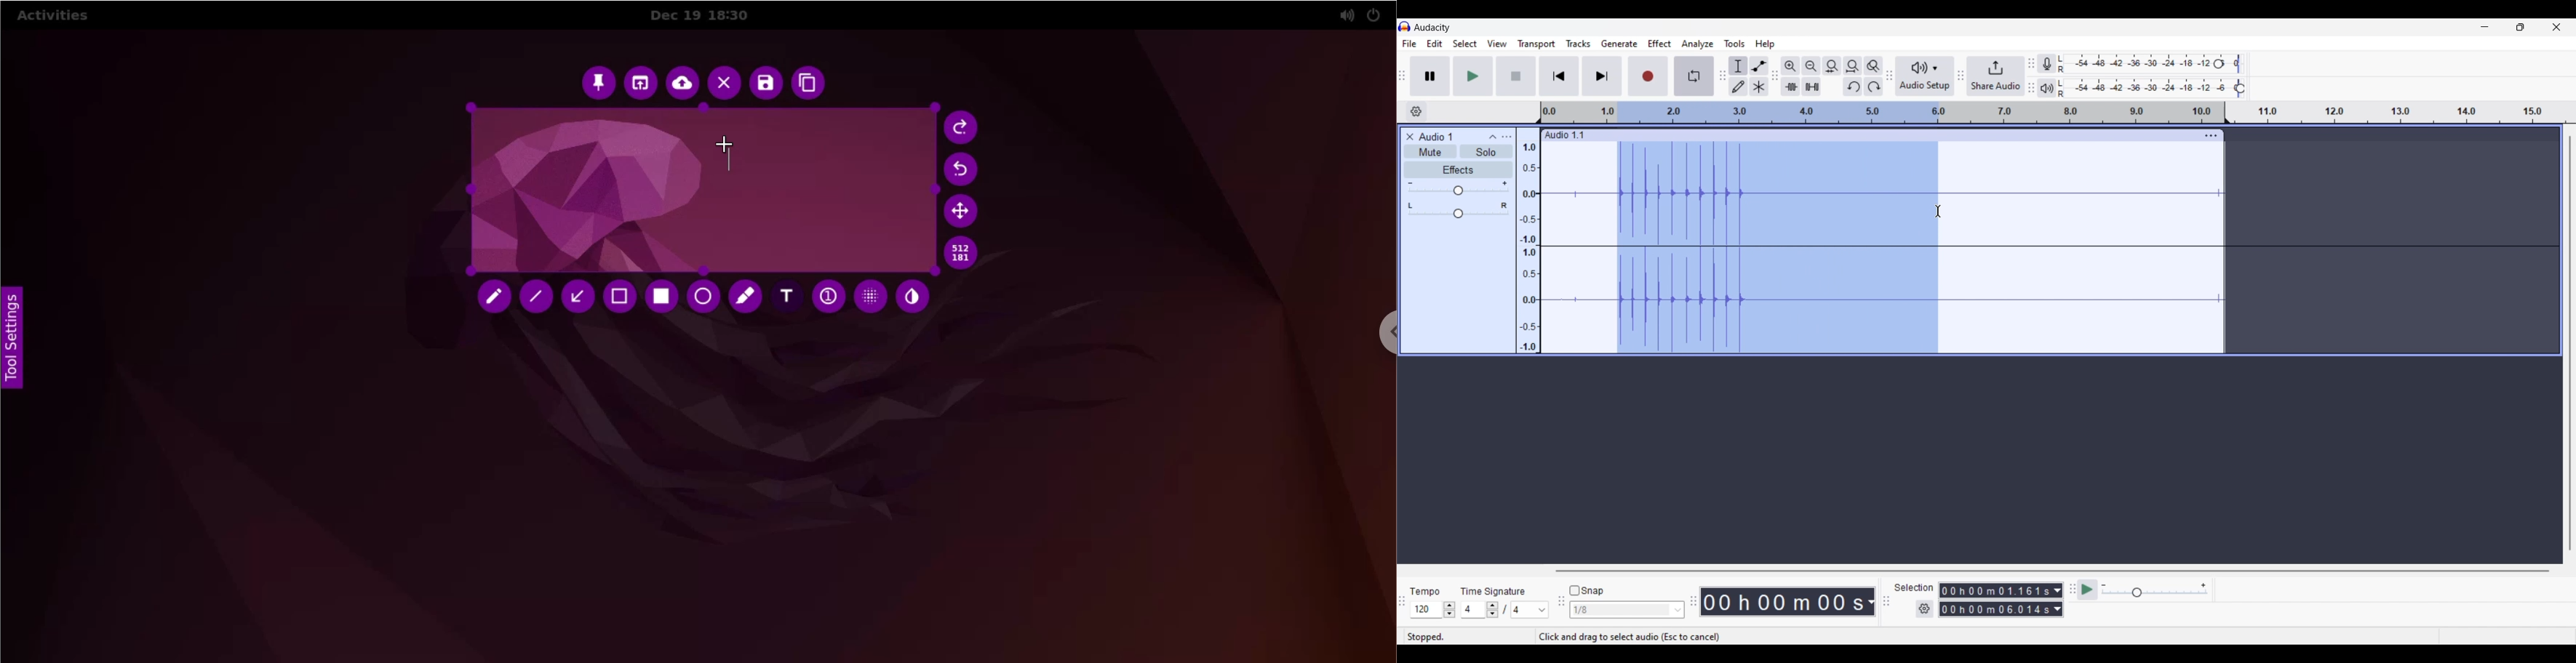  What do you see at coordinates (1469, 637) in the screenshot?
I see `Status of recording` at bounding box center [1469, 637].